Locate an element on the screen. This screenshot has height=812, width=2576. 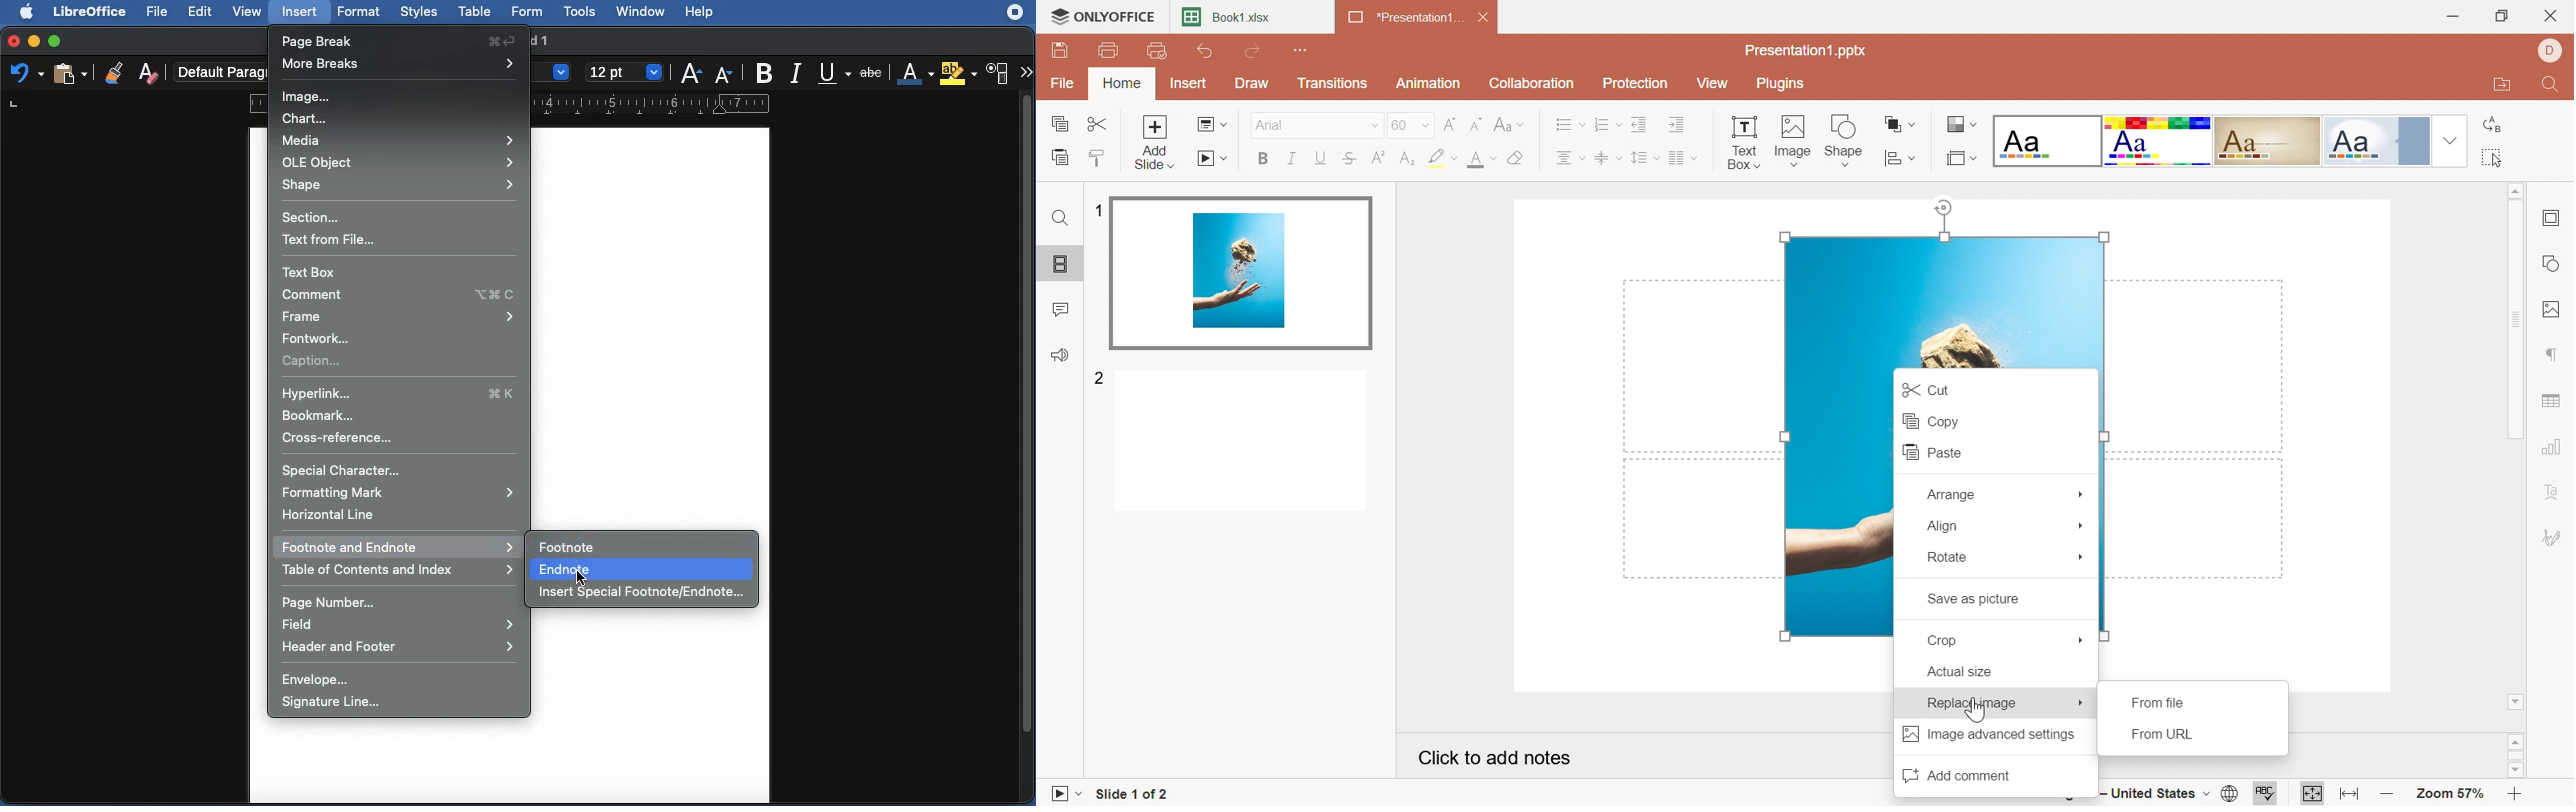
ONLYOFFICE is located at coordinates (1103, 18).